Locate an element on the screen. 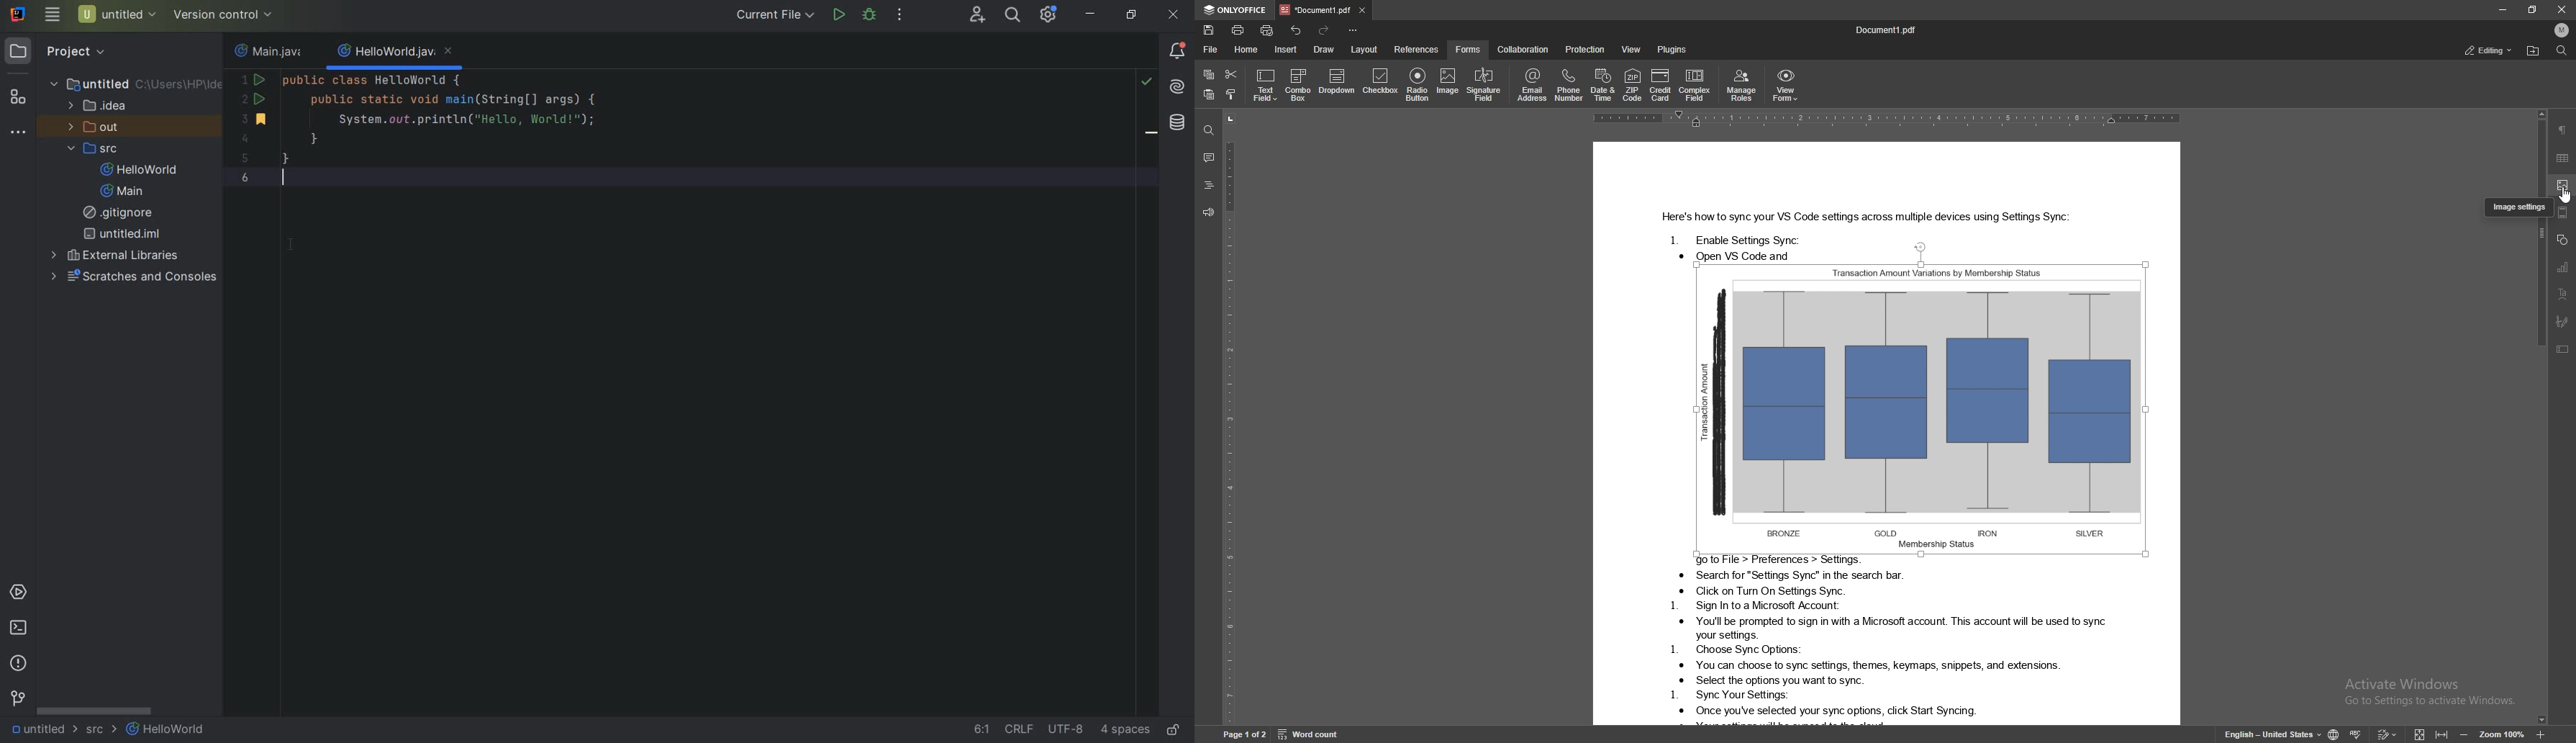  checkbox is located at coordinates (1382, 83).